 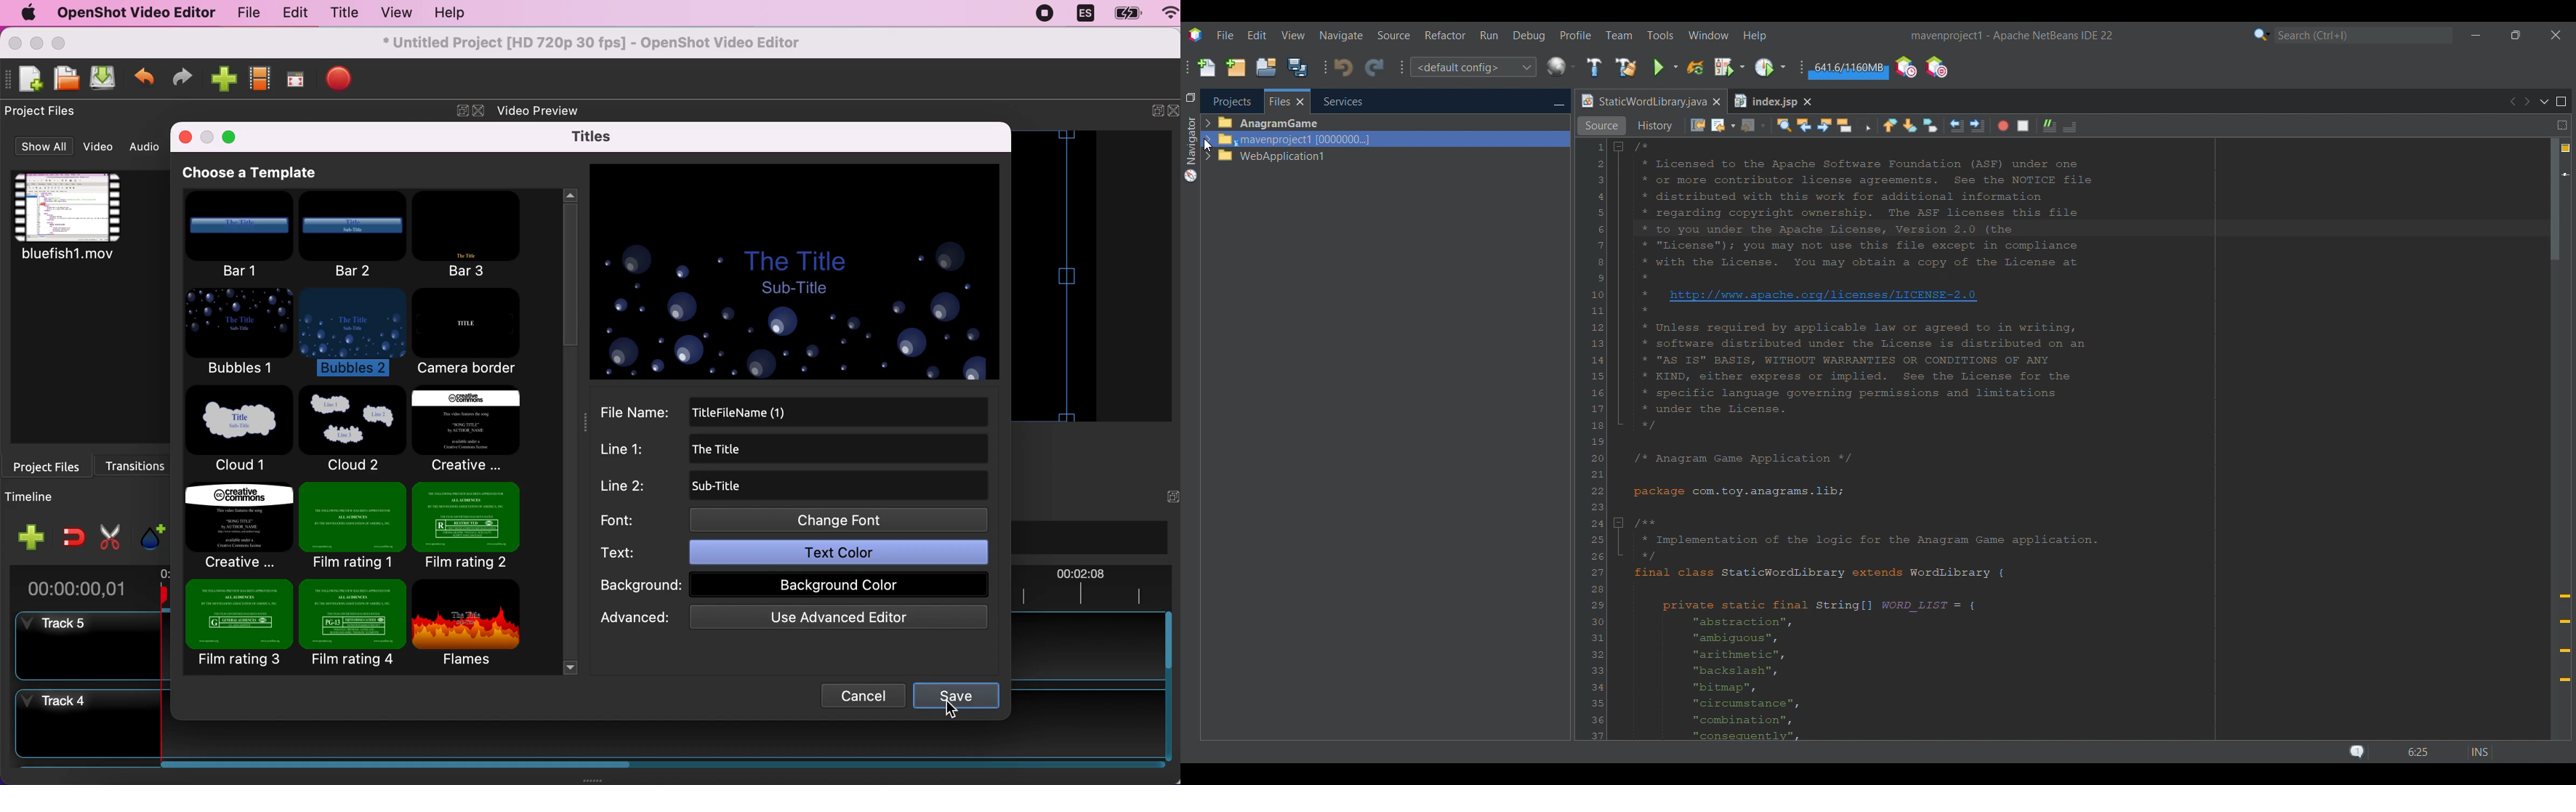 What do you see at coordinates (340, 80) in the screenshot?
I see `export video` at bounding box center [340, 80].